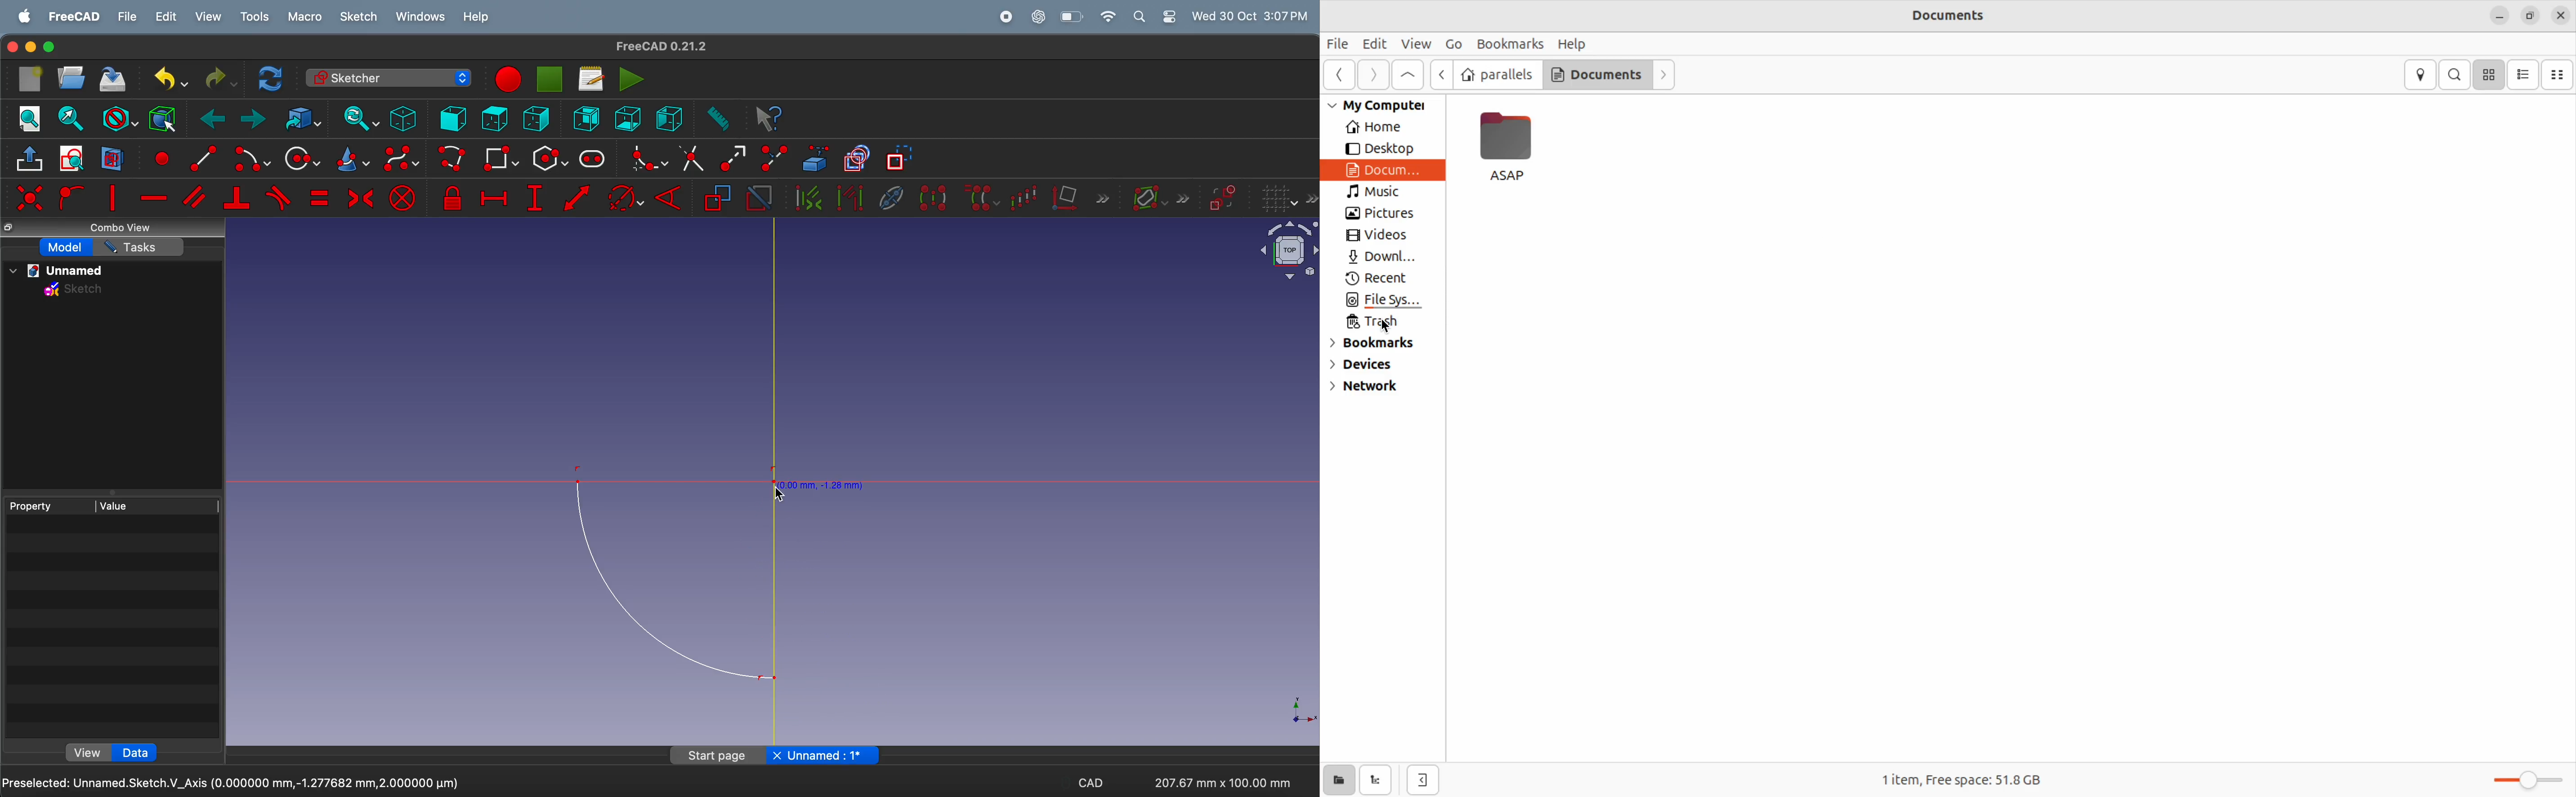 The height and width of the screenshot is (812, 2576). What do you see at coordinates (75, 291) in the screenshot?
I see `sketch` at bounding box center [75, 291].